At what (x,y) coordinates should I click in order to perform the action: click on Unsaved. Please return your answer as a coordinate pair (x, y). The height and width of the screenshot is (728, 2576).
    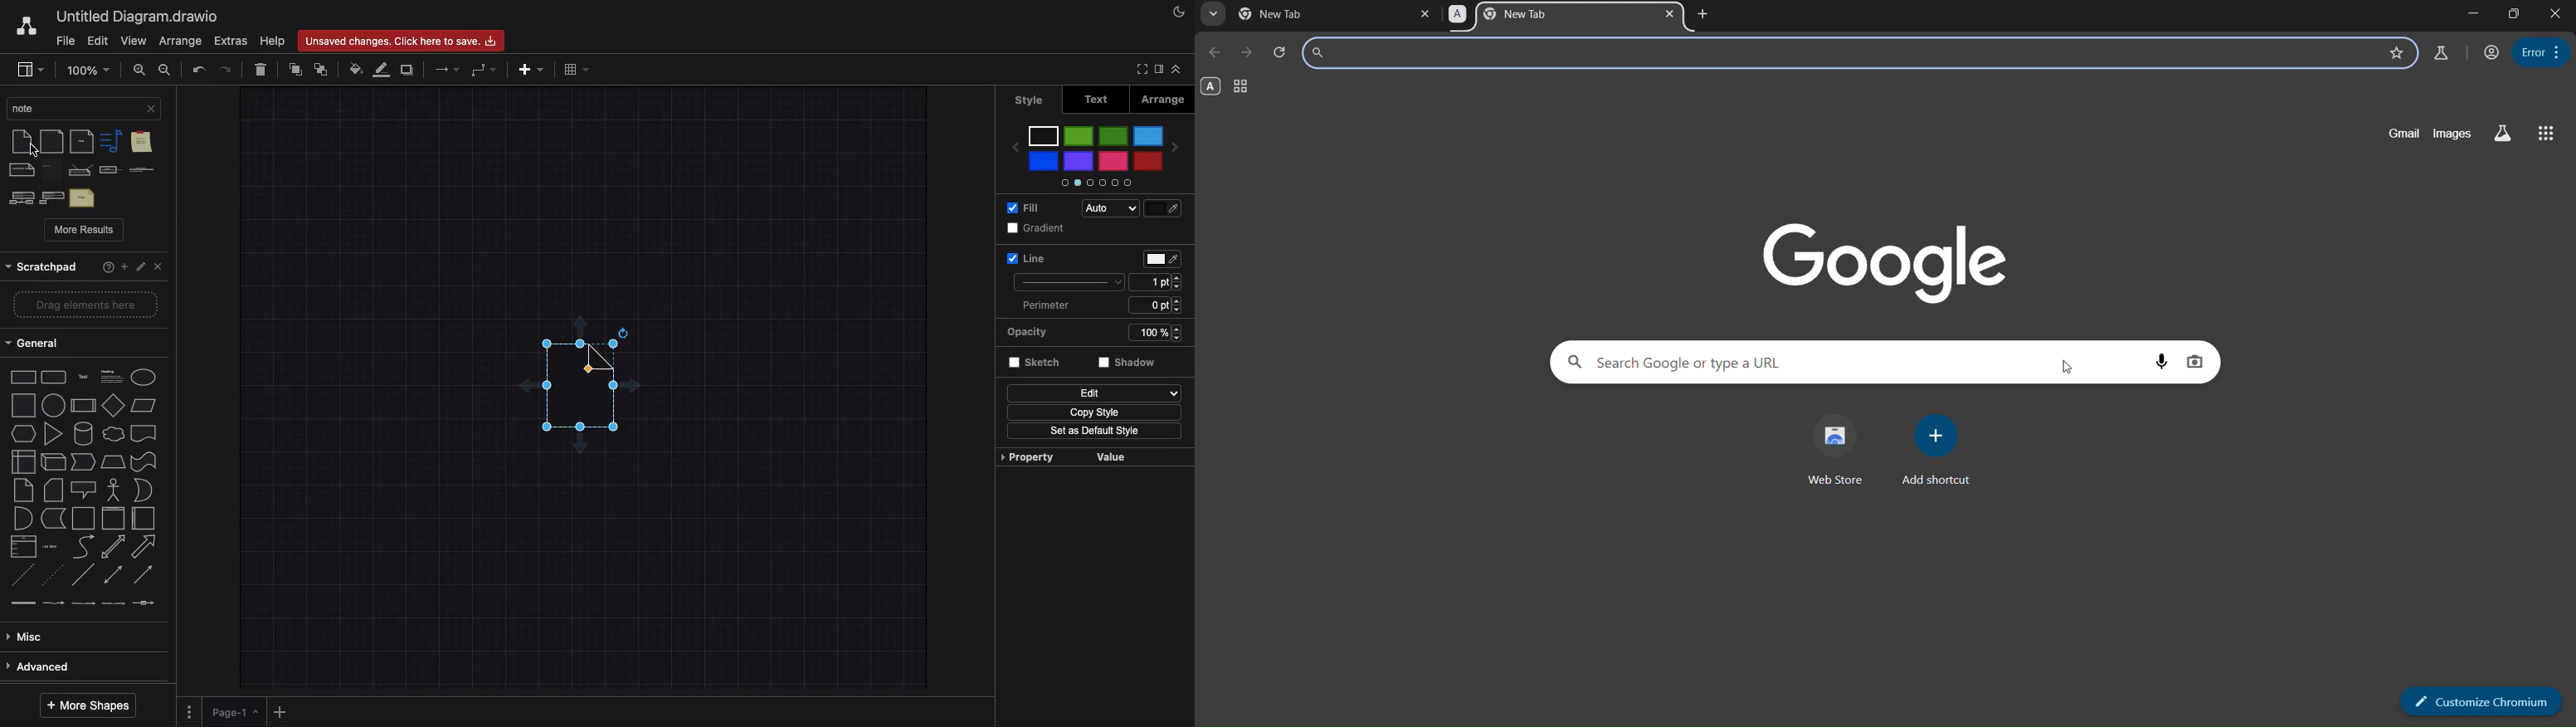
    Looking at the image, I should click on (401, 41).